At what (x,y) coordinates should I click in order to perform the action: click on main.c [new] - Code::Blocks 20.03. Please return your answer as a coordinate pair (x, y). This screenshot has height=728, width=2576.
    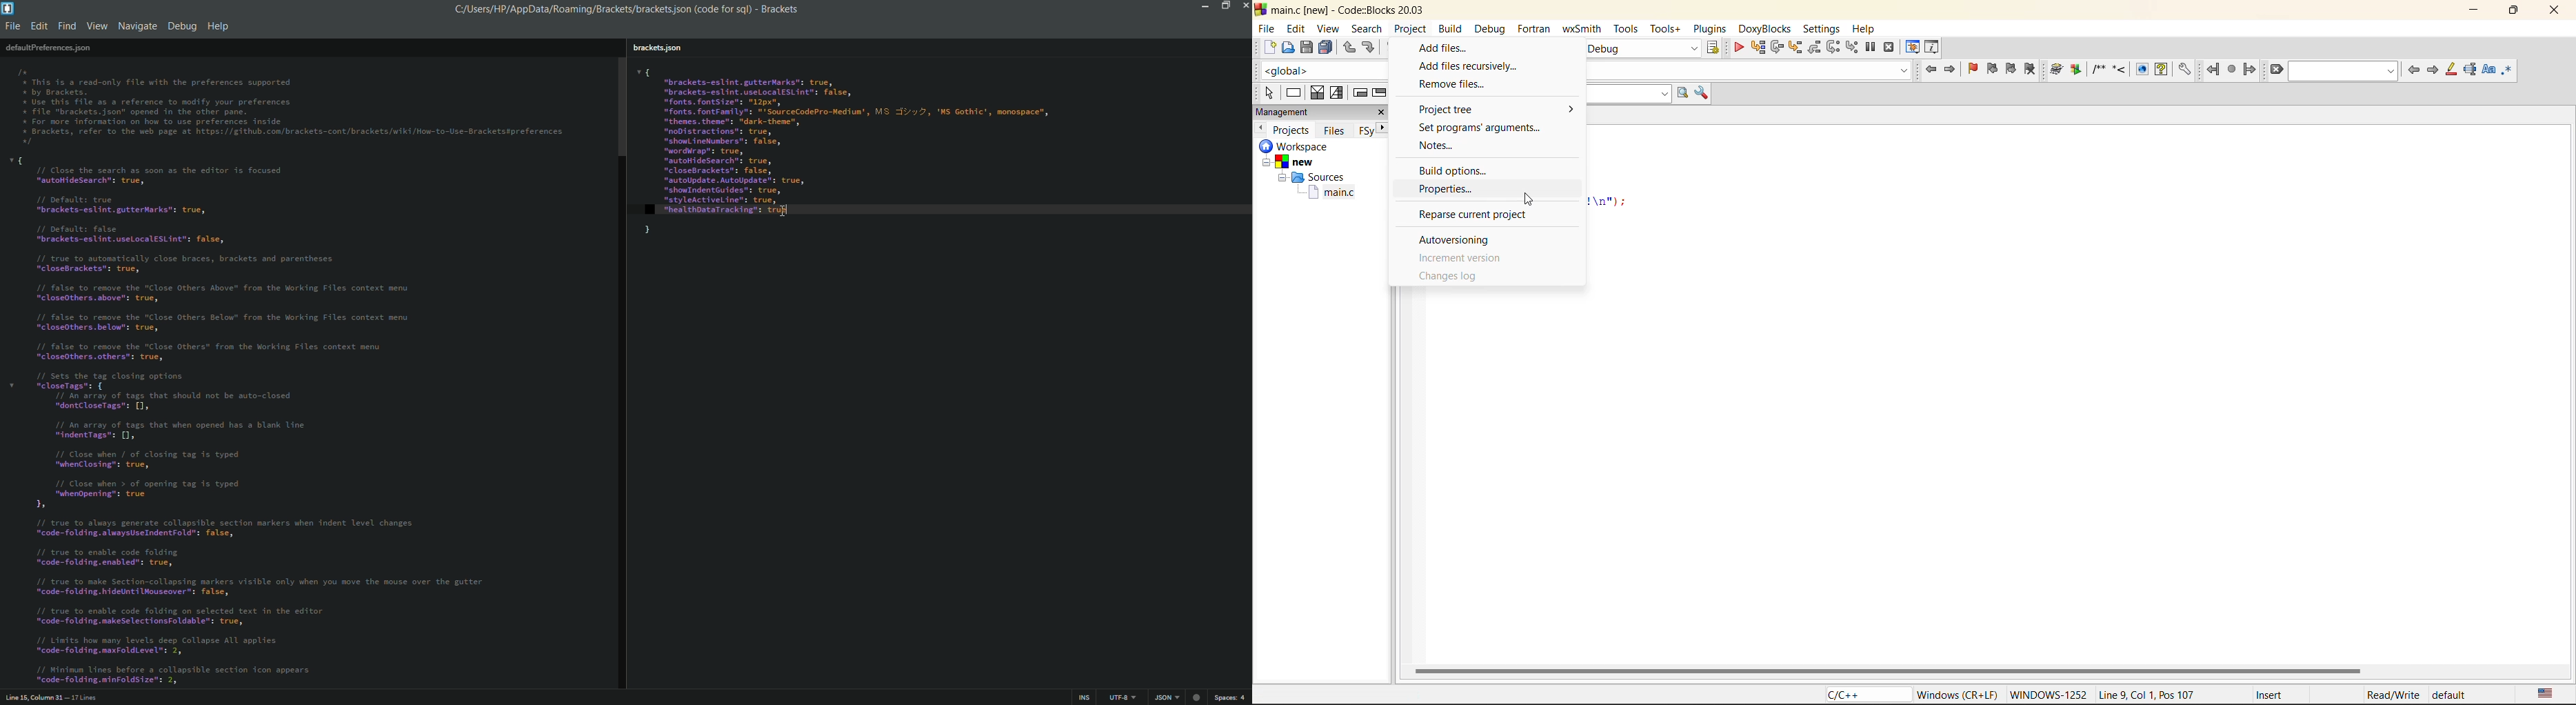
    Looking at the image, I should click on (1351, 9).